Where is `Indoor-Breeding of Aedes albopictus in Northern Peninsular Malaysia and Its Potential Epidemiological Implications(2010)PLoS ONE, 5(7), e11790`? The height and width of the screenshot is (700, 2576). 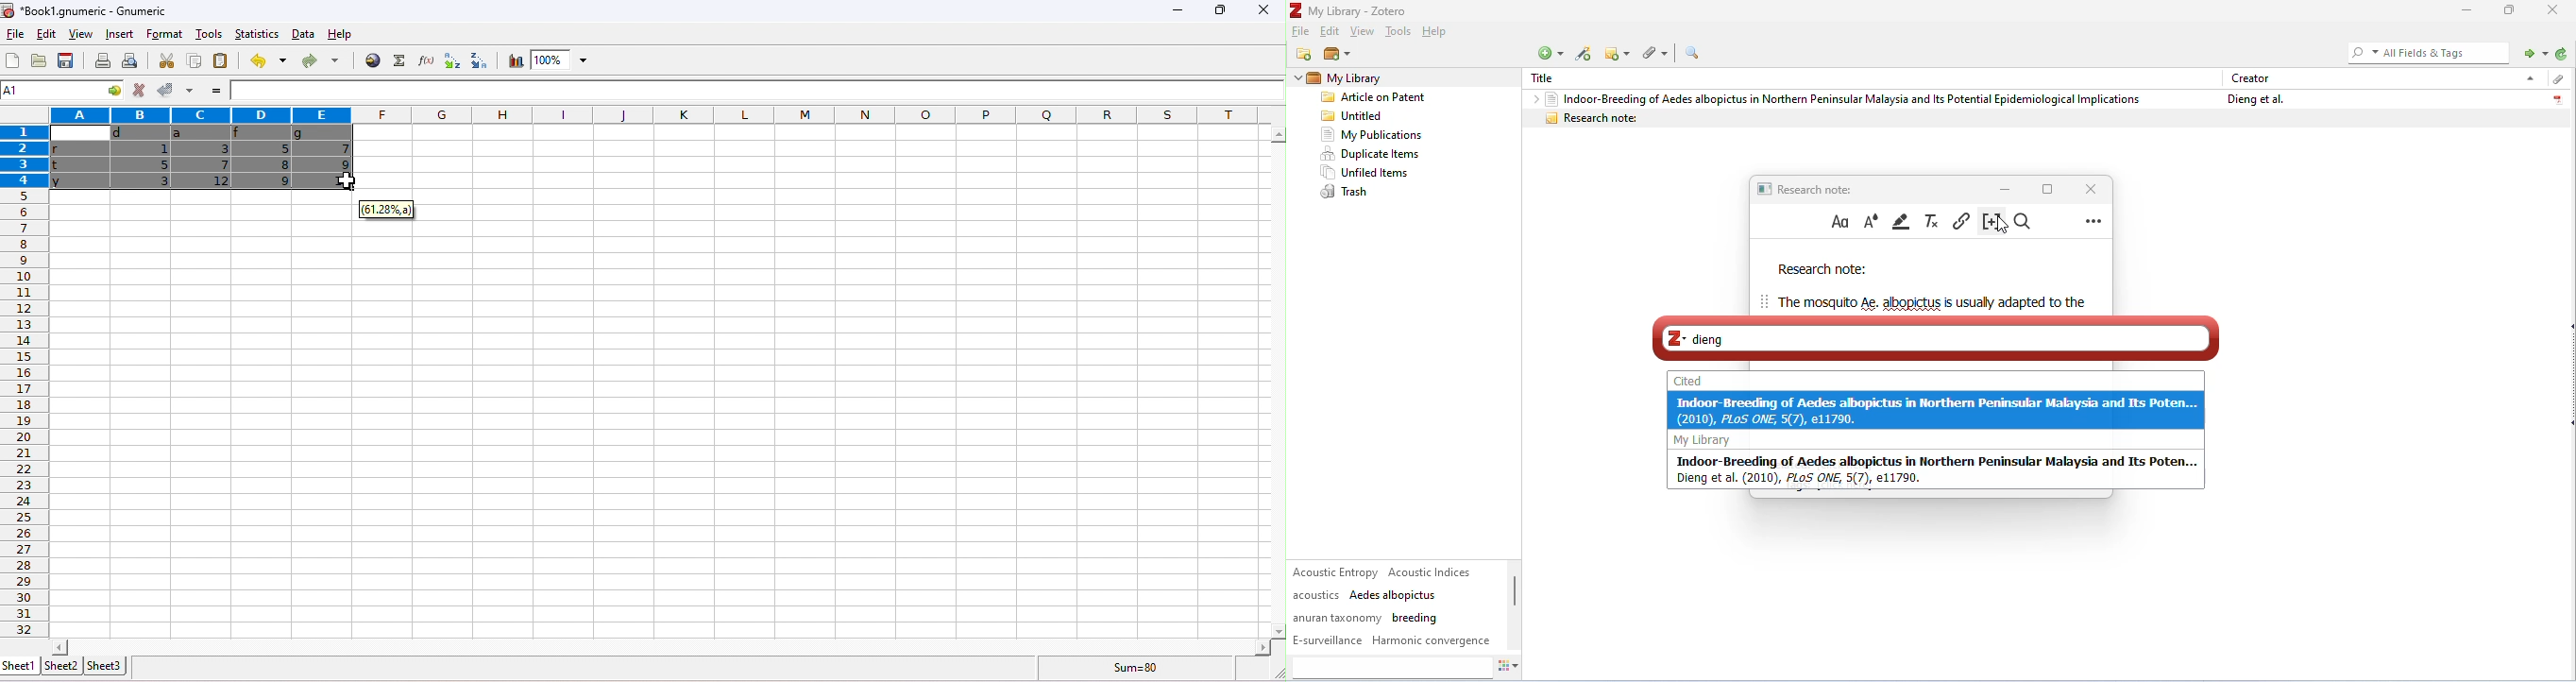
Indoor-Breeding of Aedes albopictus in Northern Peninsular Malaysia and Its Potential Epidemiological Implications(2010)PLoS ONE, 5(7), e11790 is located at coordinates (1937, 410).